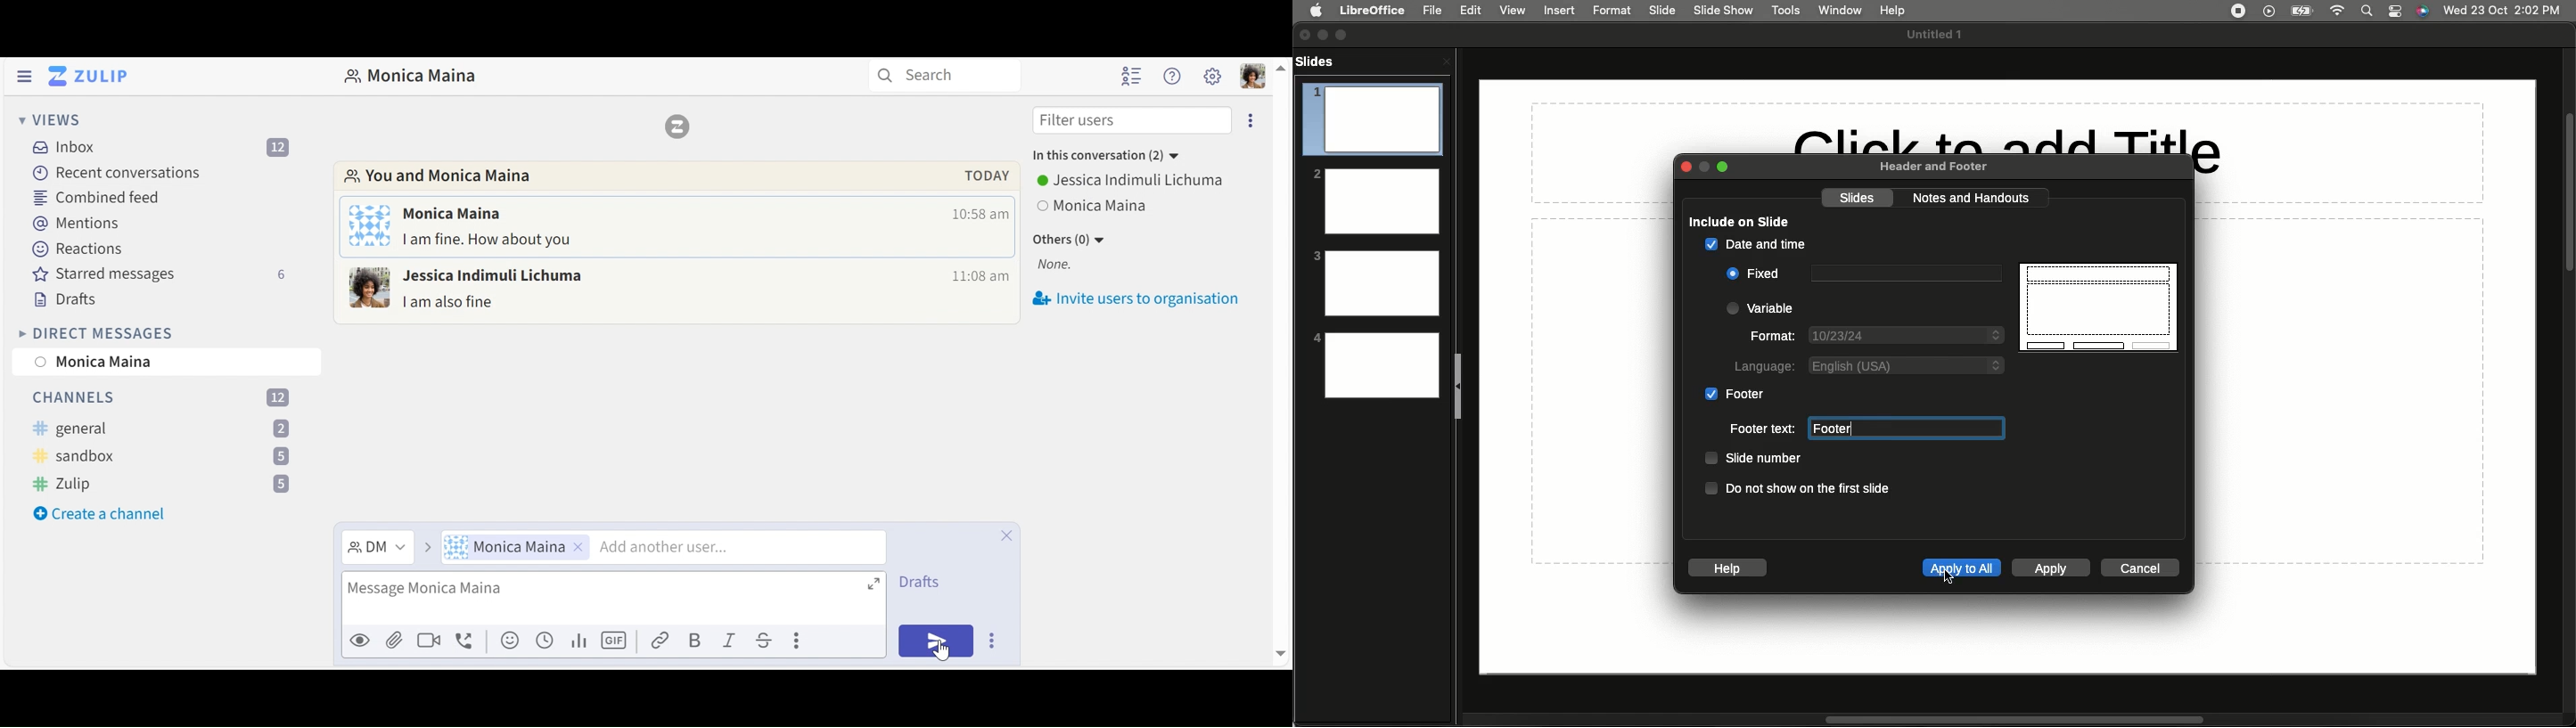 This screenshot has height=728, width=2576. Describe the element at coordinates (1374, 200) in the screenshot. I see `2` at that location.